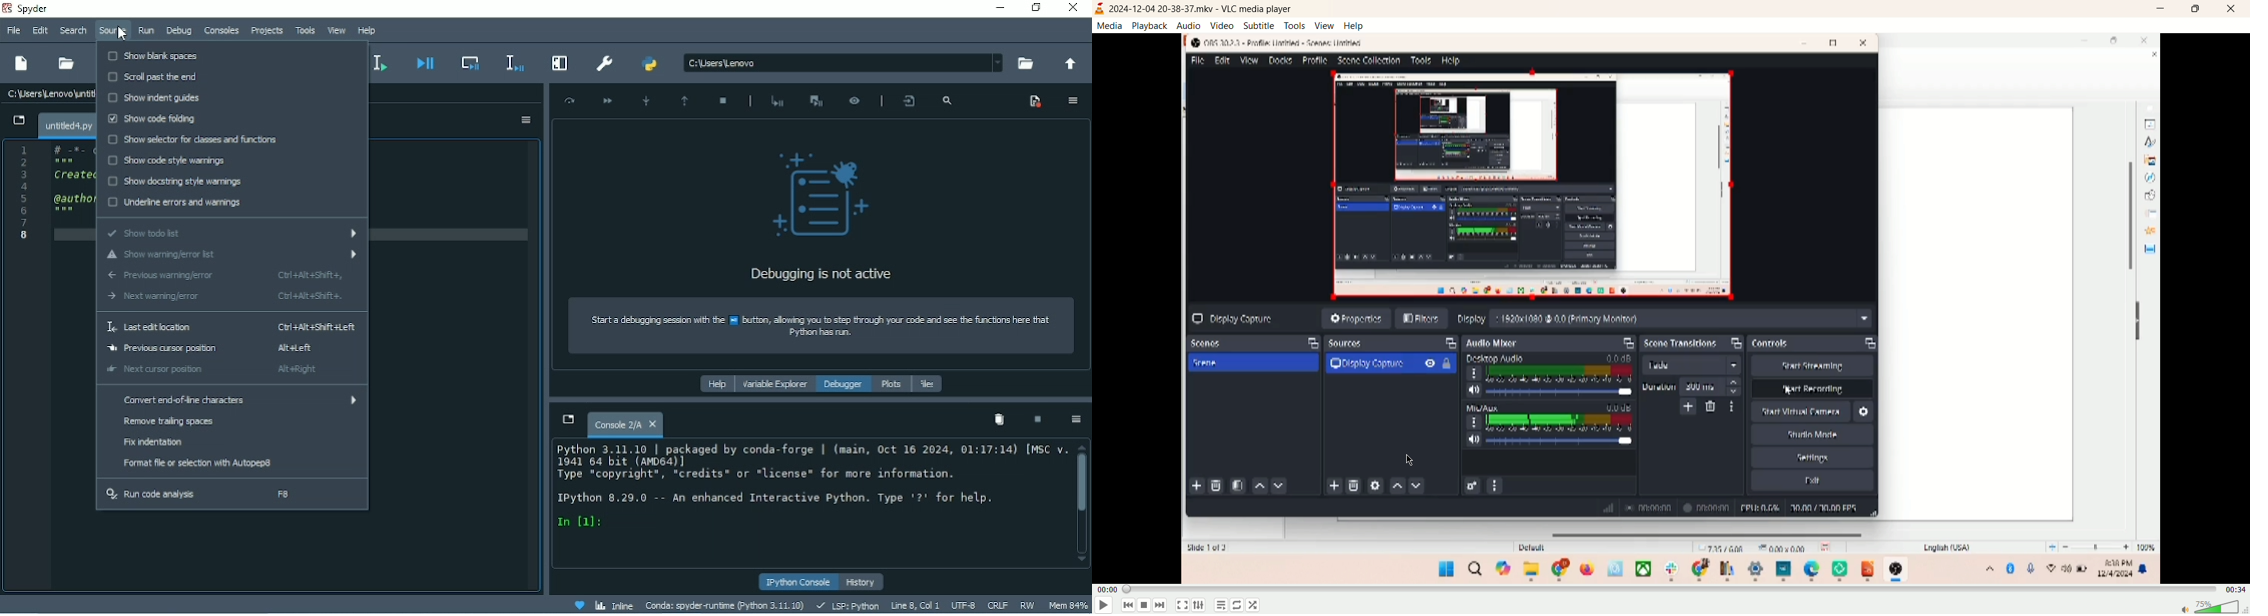  I want to click on File Location, so click(842, 62).